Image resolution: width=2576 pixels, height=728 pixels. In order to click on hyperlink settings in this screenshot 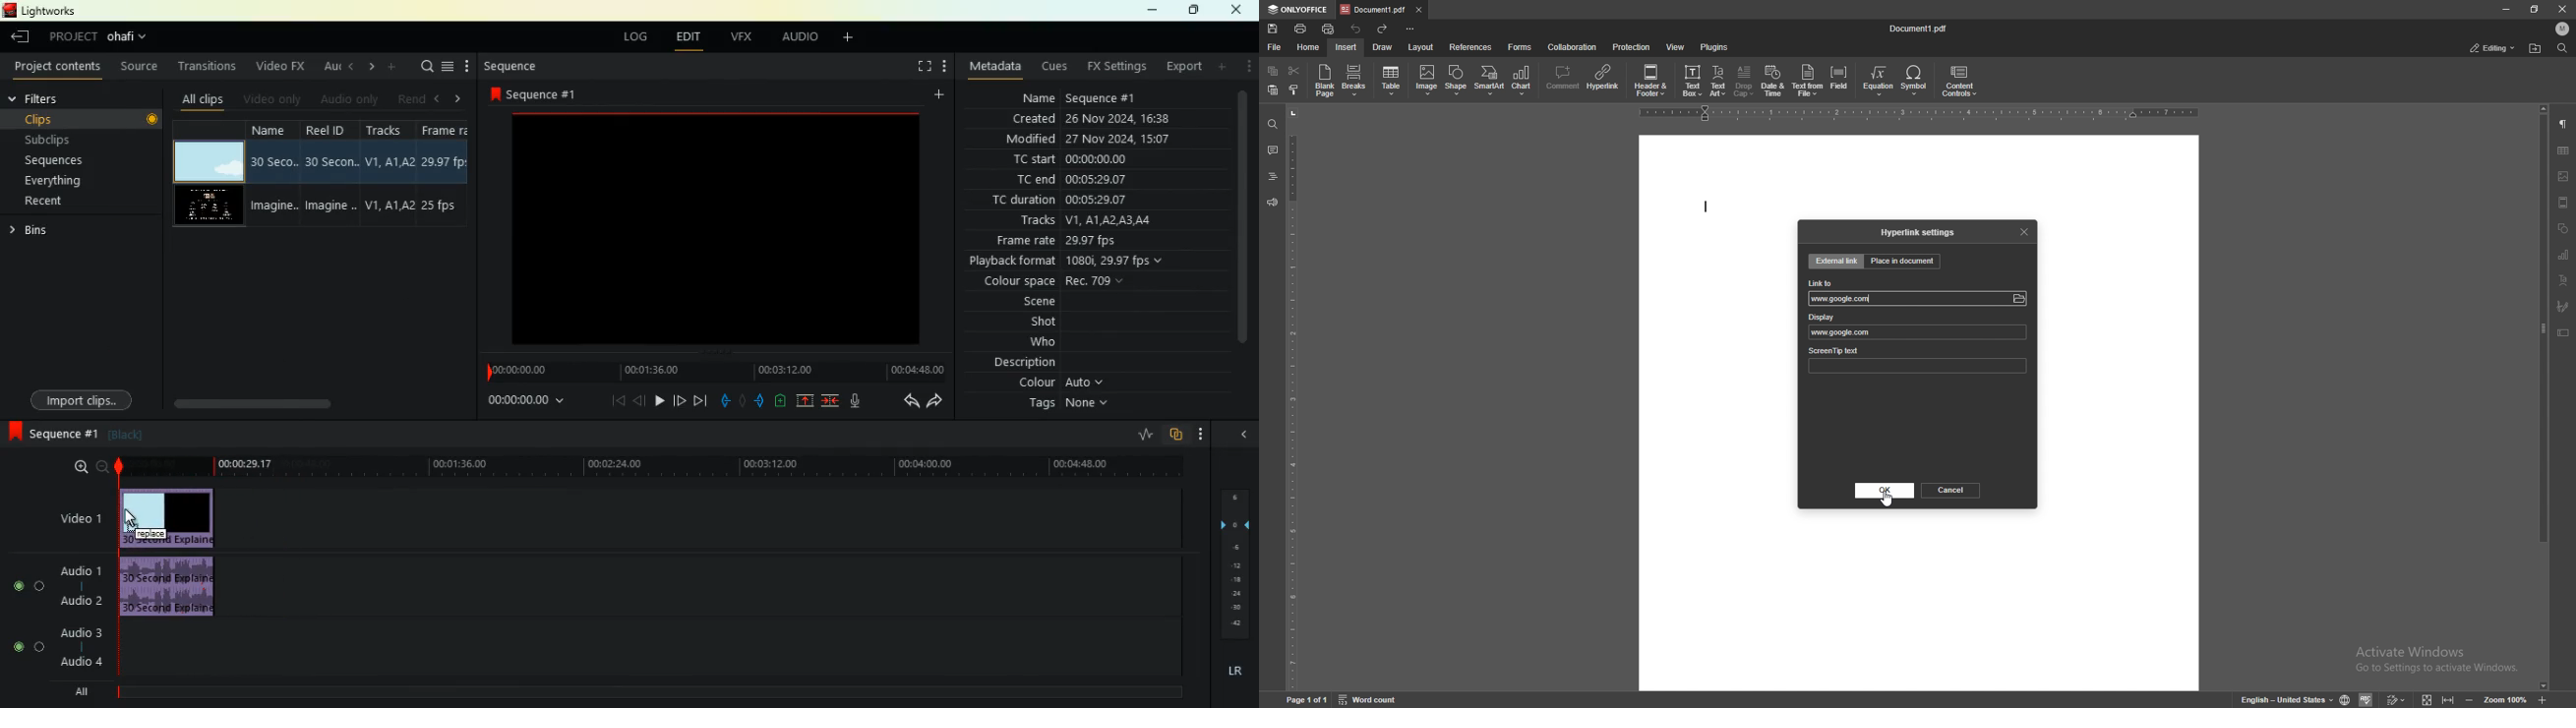, I will do `click(1920, 232)`.